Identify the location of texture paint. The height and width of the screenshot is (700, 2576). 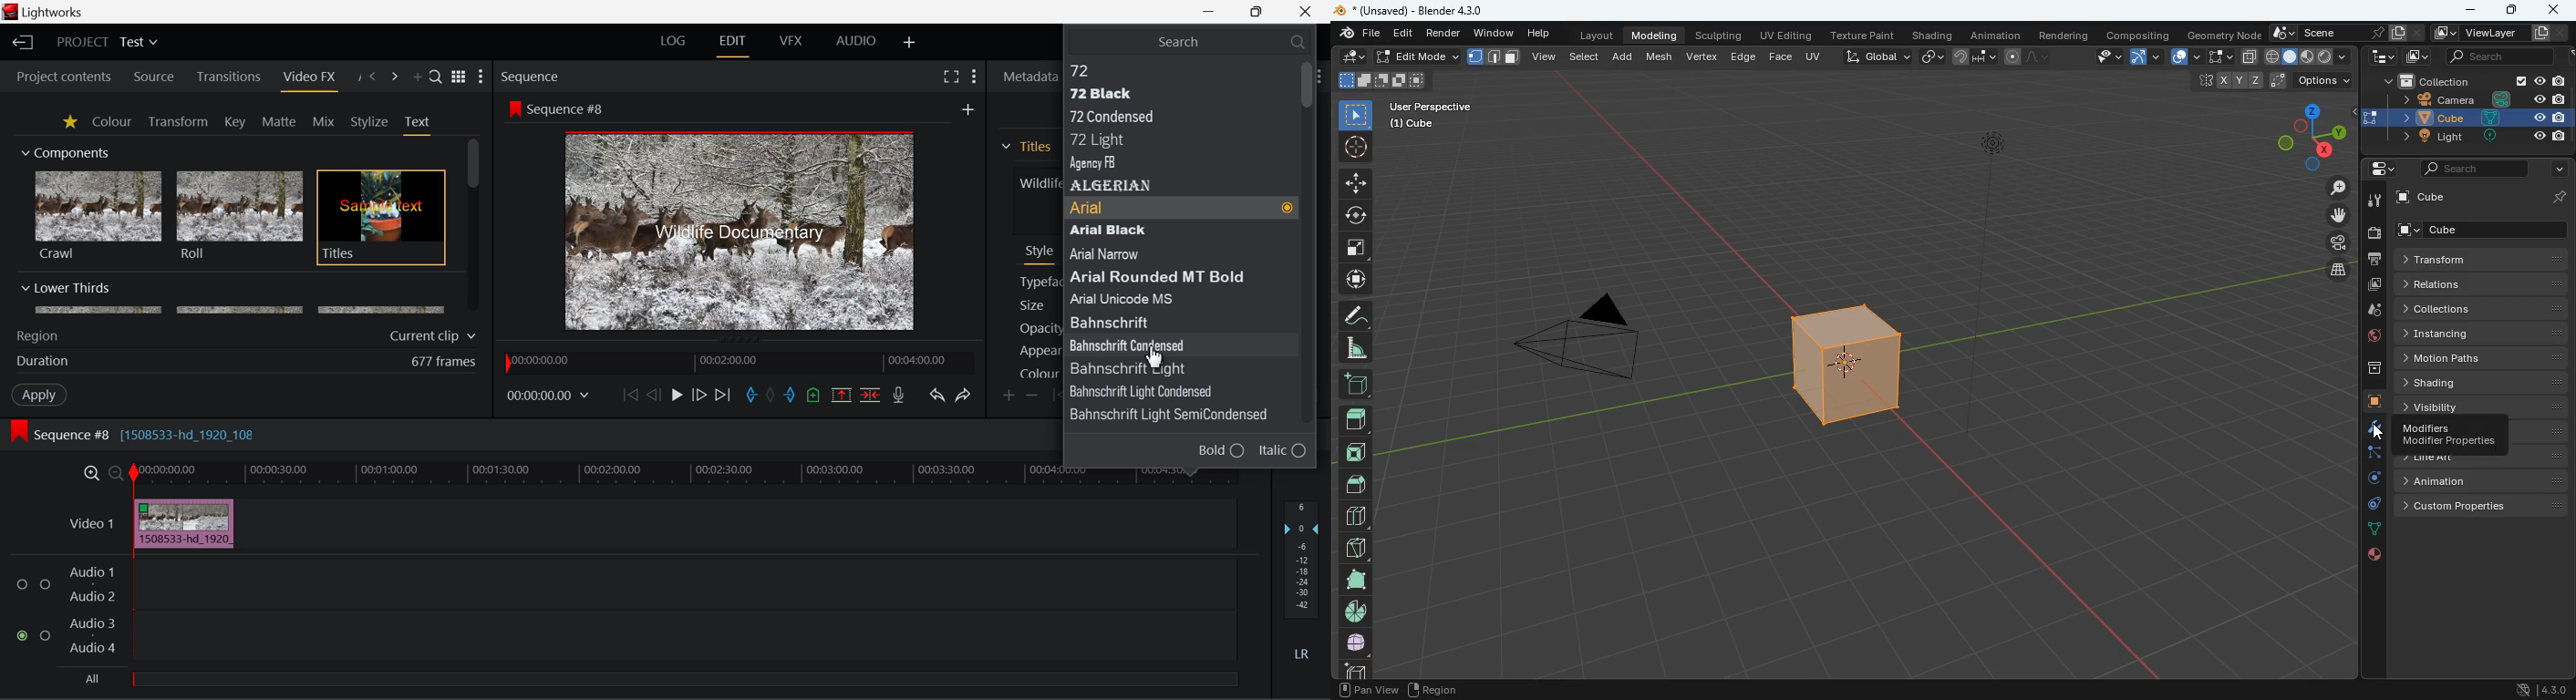
(1865, 35).